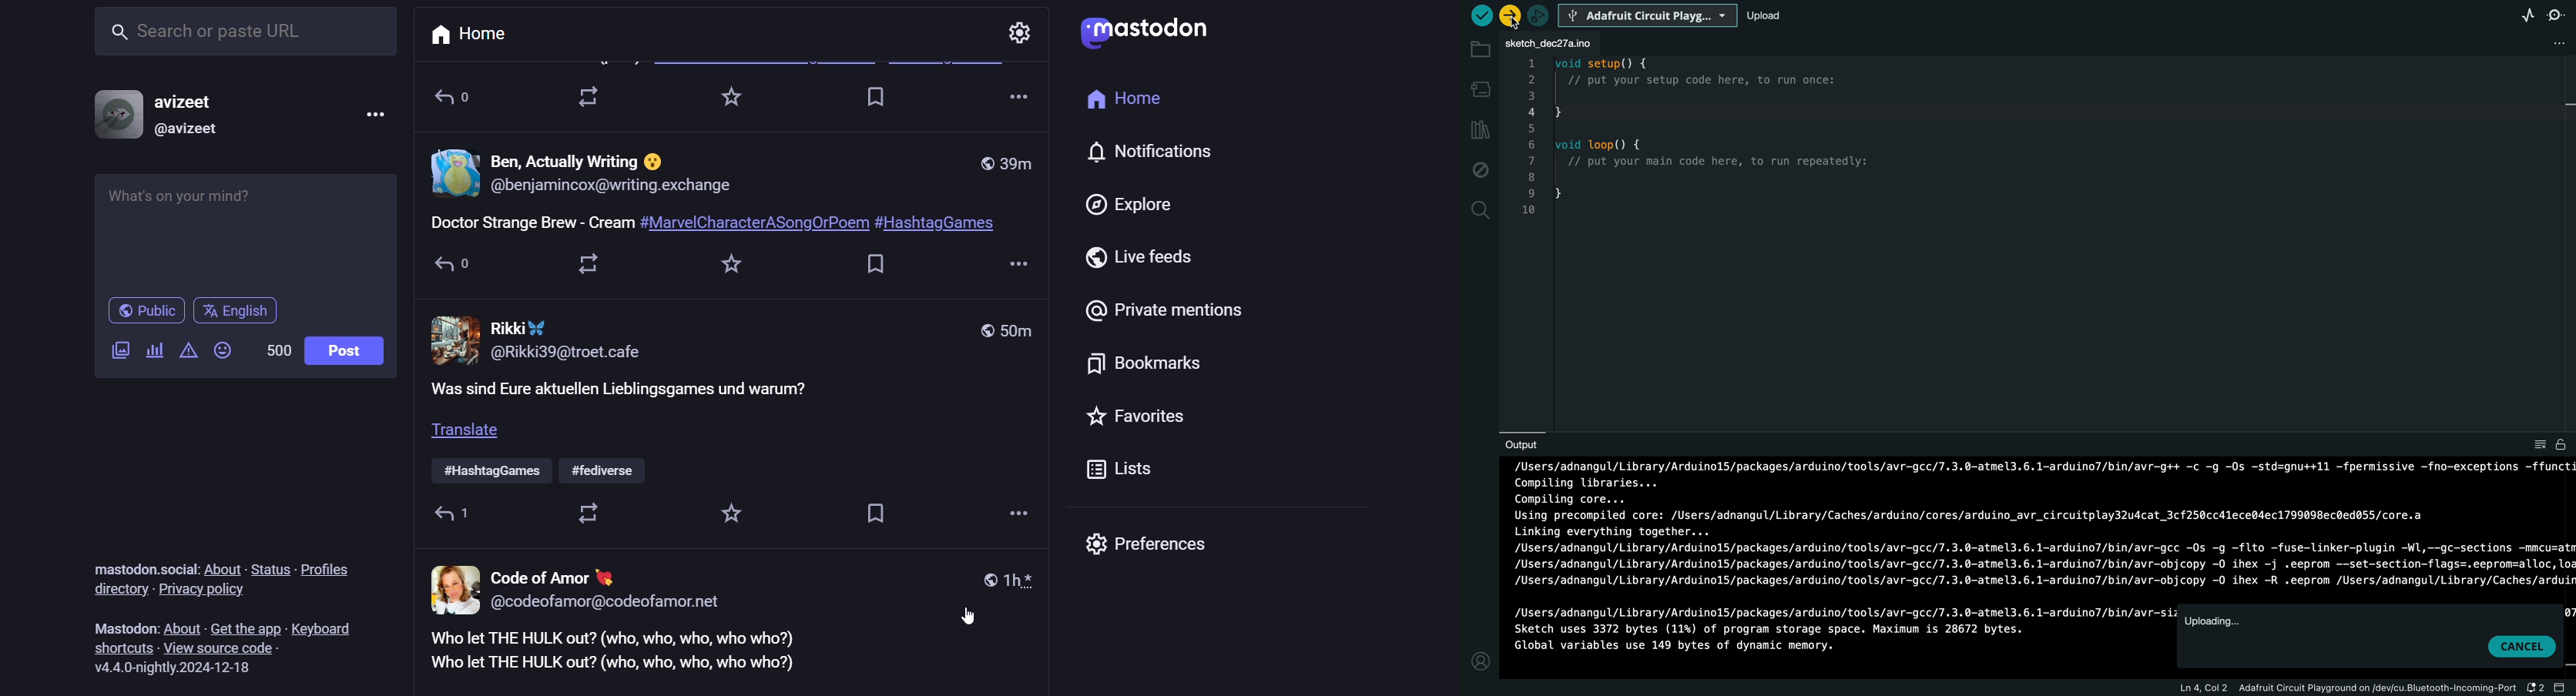  Describe the element at coordinates (274, 350) in the screenshot. I see `word limit` at that location.